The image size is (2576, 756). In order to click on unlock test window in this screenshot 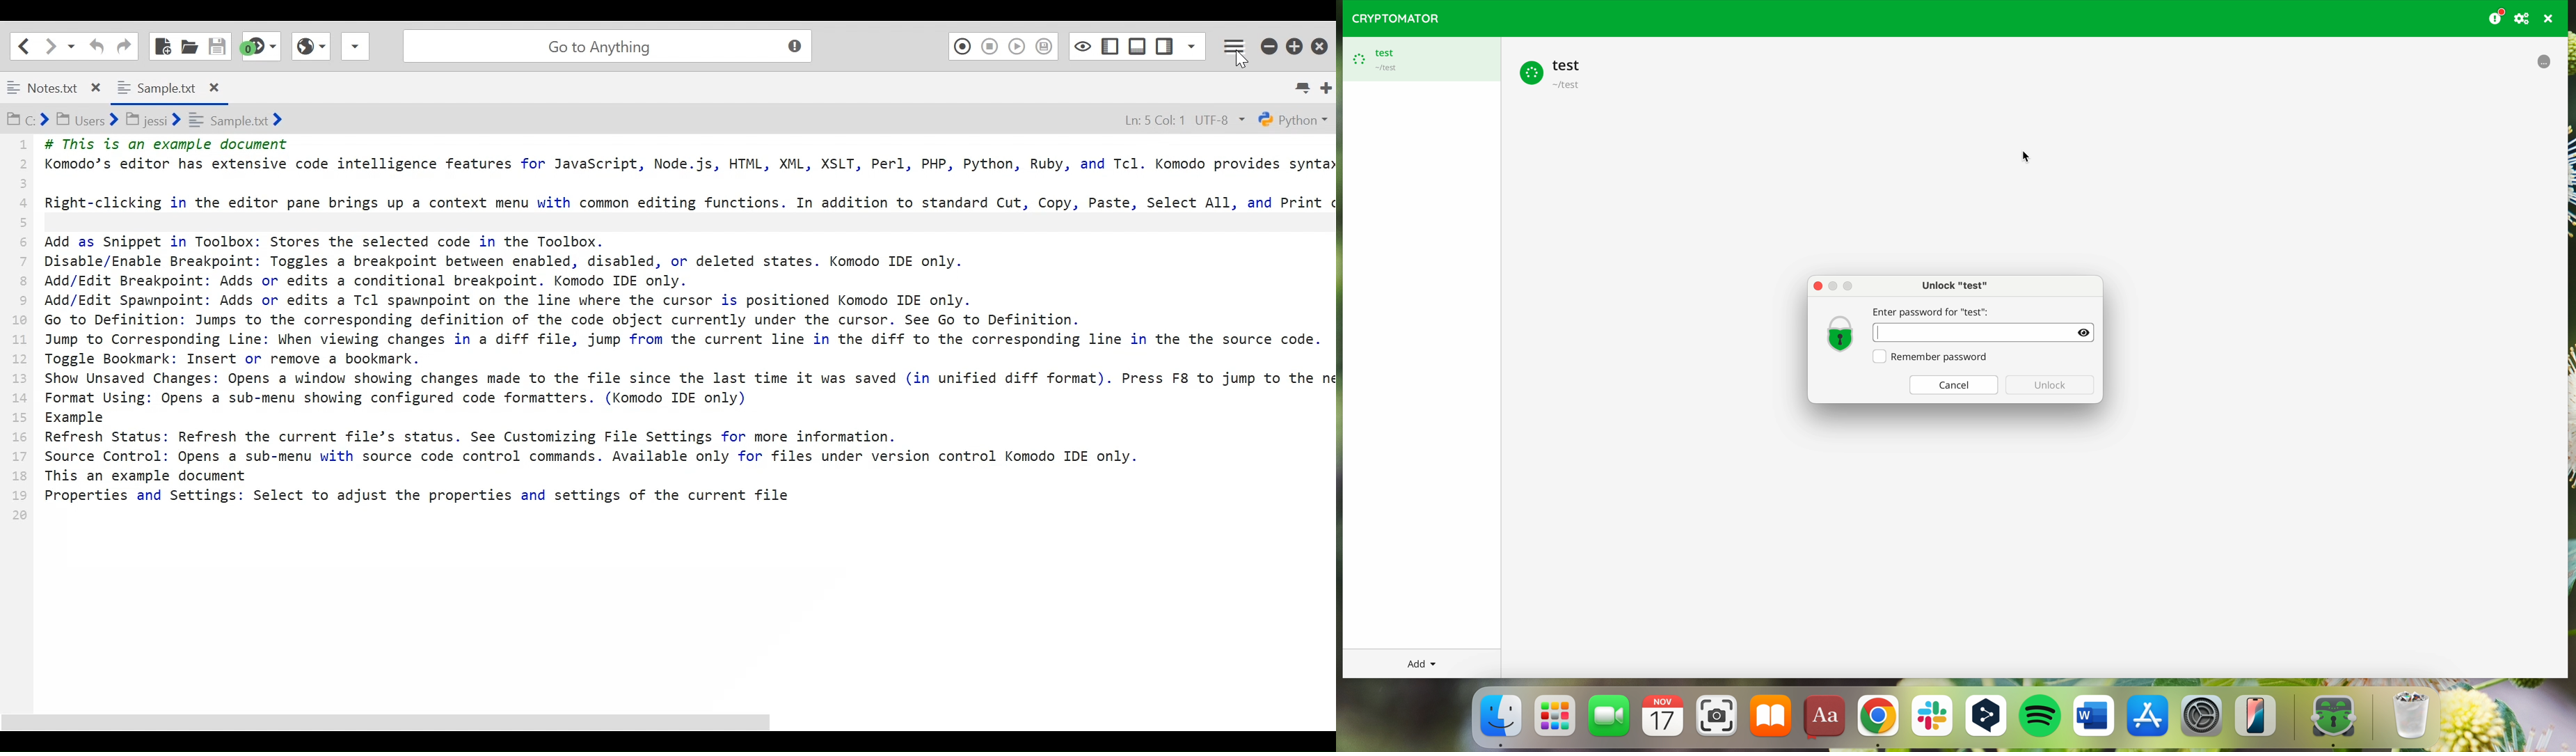, I will do `click(1956, 284)`.